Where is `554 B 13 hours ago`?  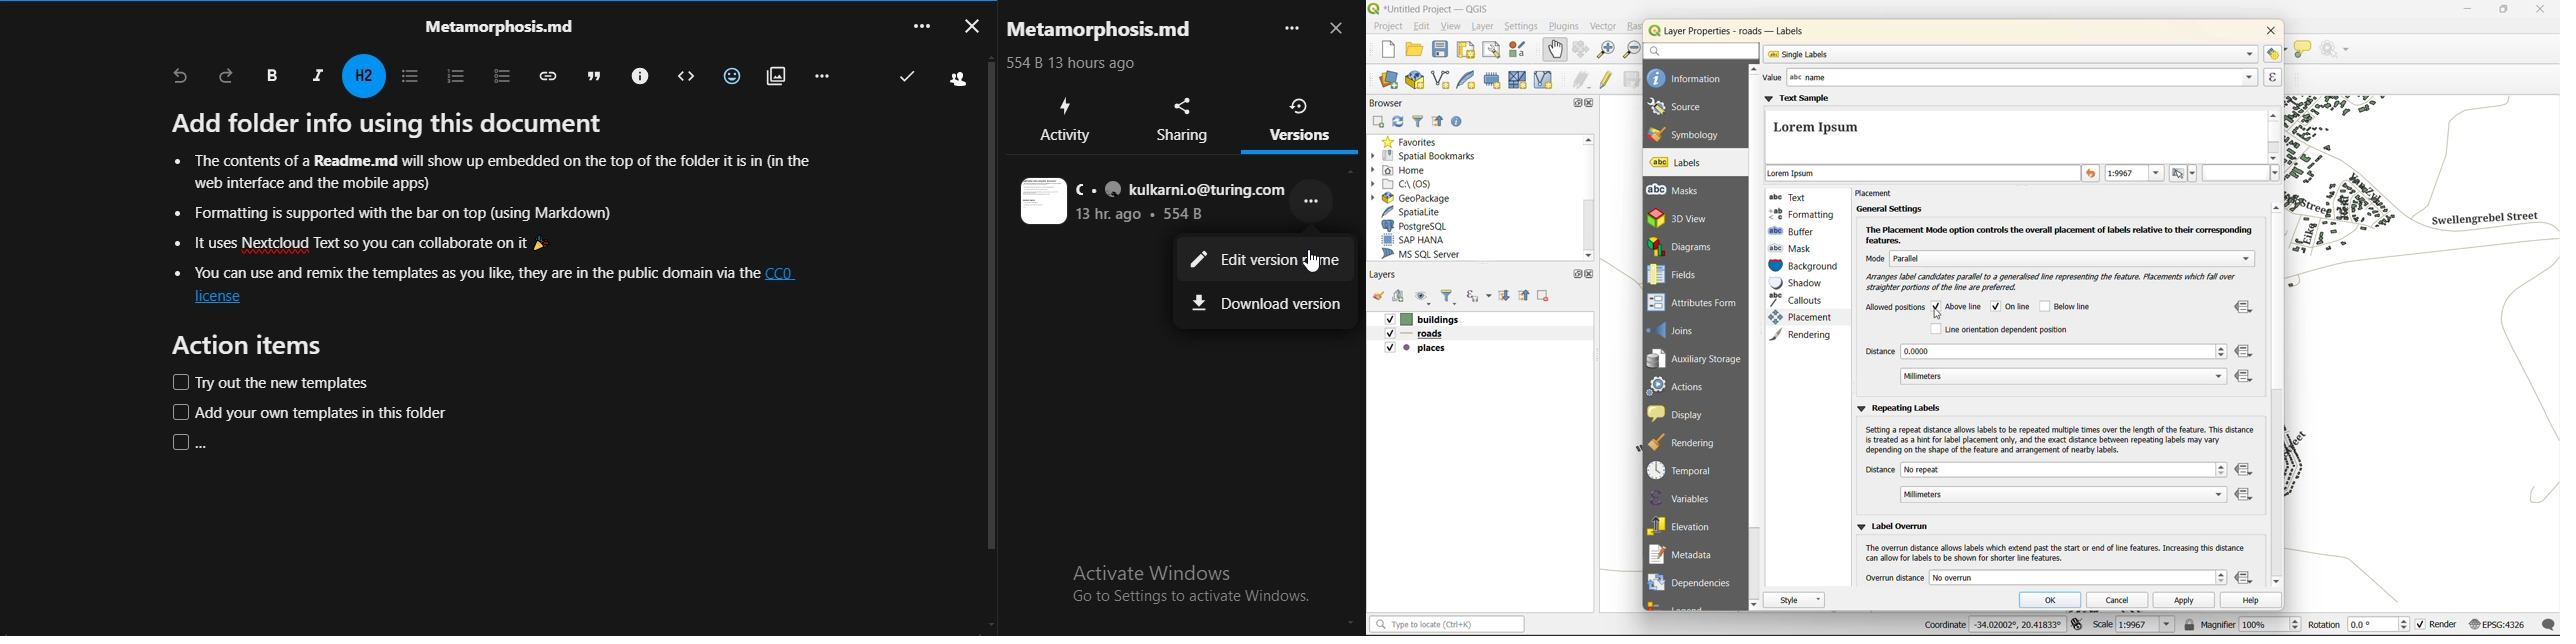
554 B 13 hours ago is located at coordinates (1078, 65).